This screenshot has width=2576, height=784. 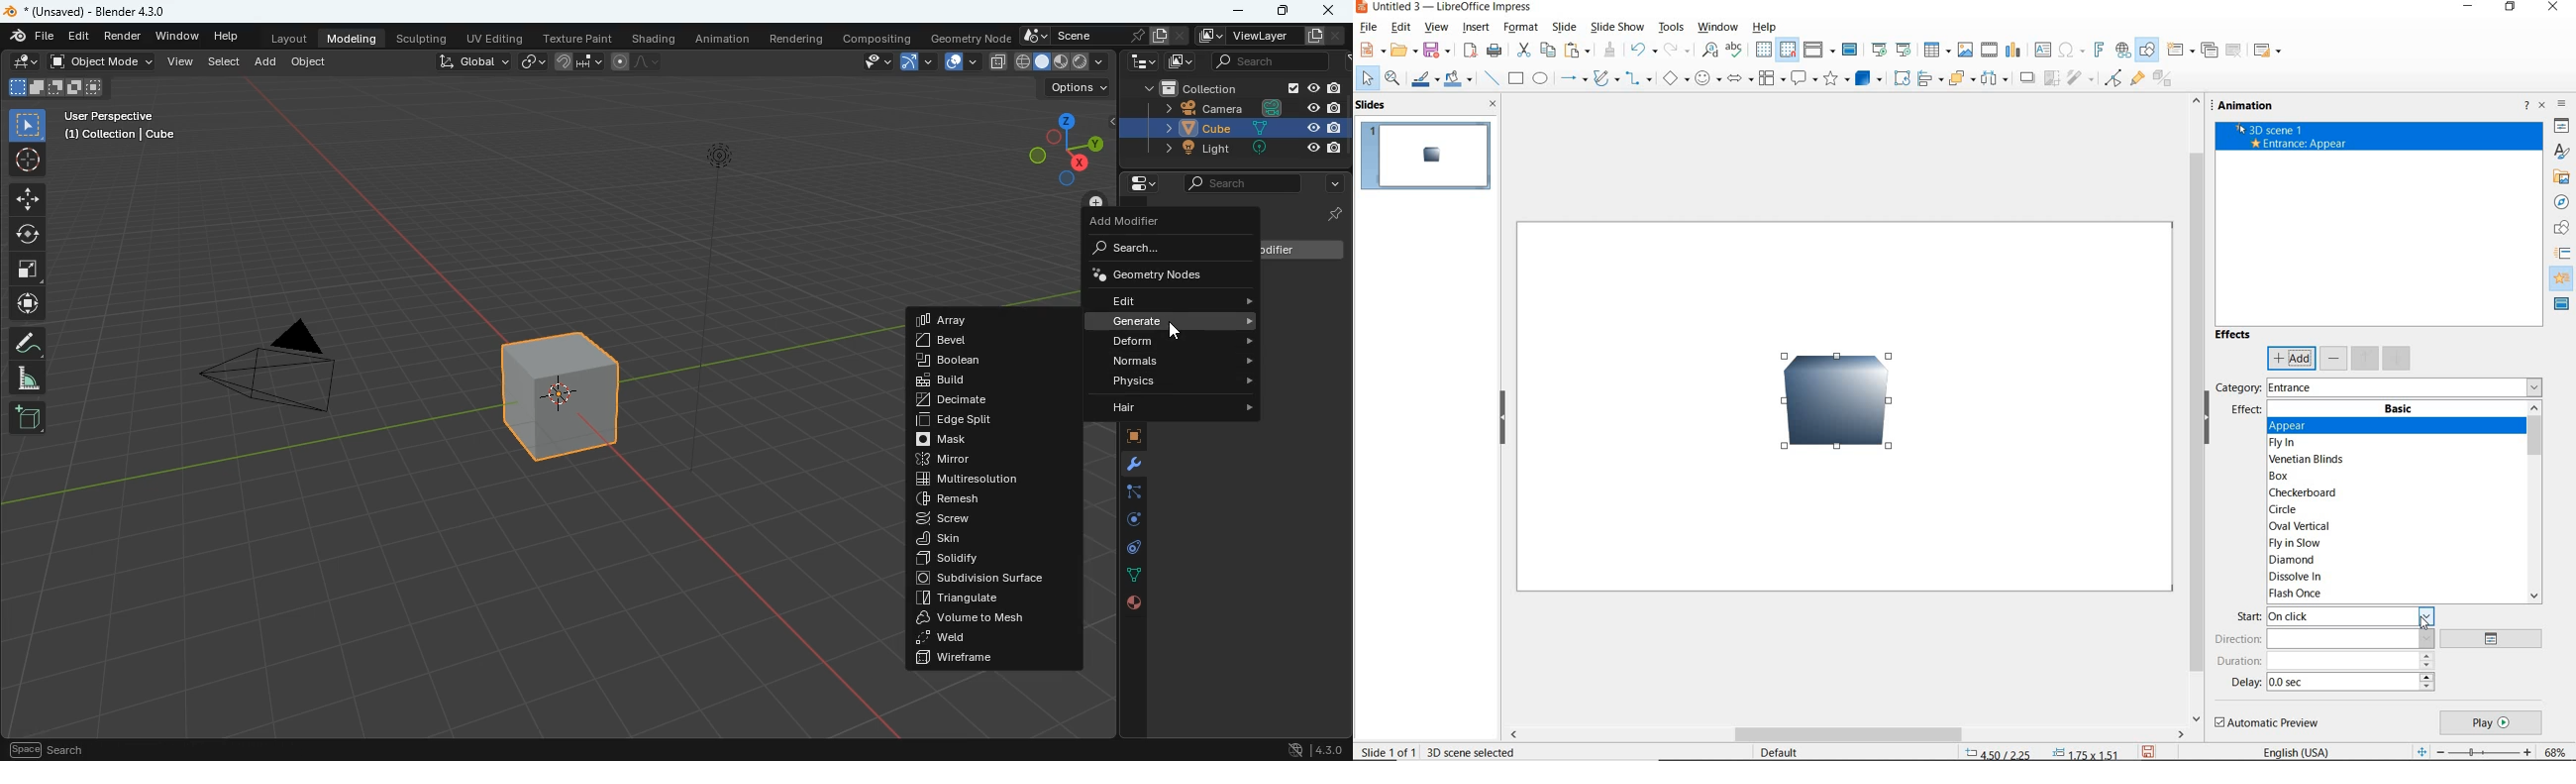 I want to click on cursor, so click(x=2427, y=622).